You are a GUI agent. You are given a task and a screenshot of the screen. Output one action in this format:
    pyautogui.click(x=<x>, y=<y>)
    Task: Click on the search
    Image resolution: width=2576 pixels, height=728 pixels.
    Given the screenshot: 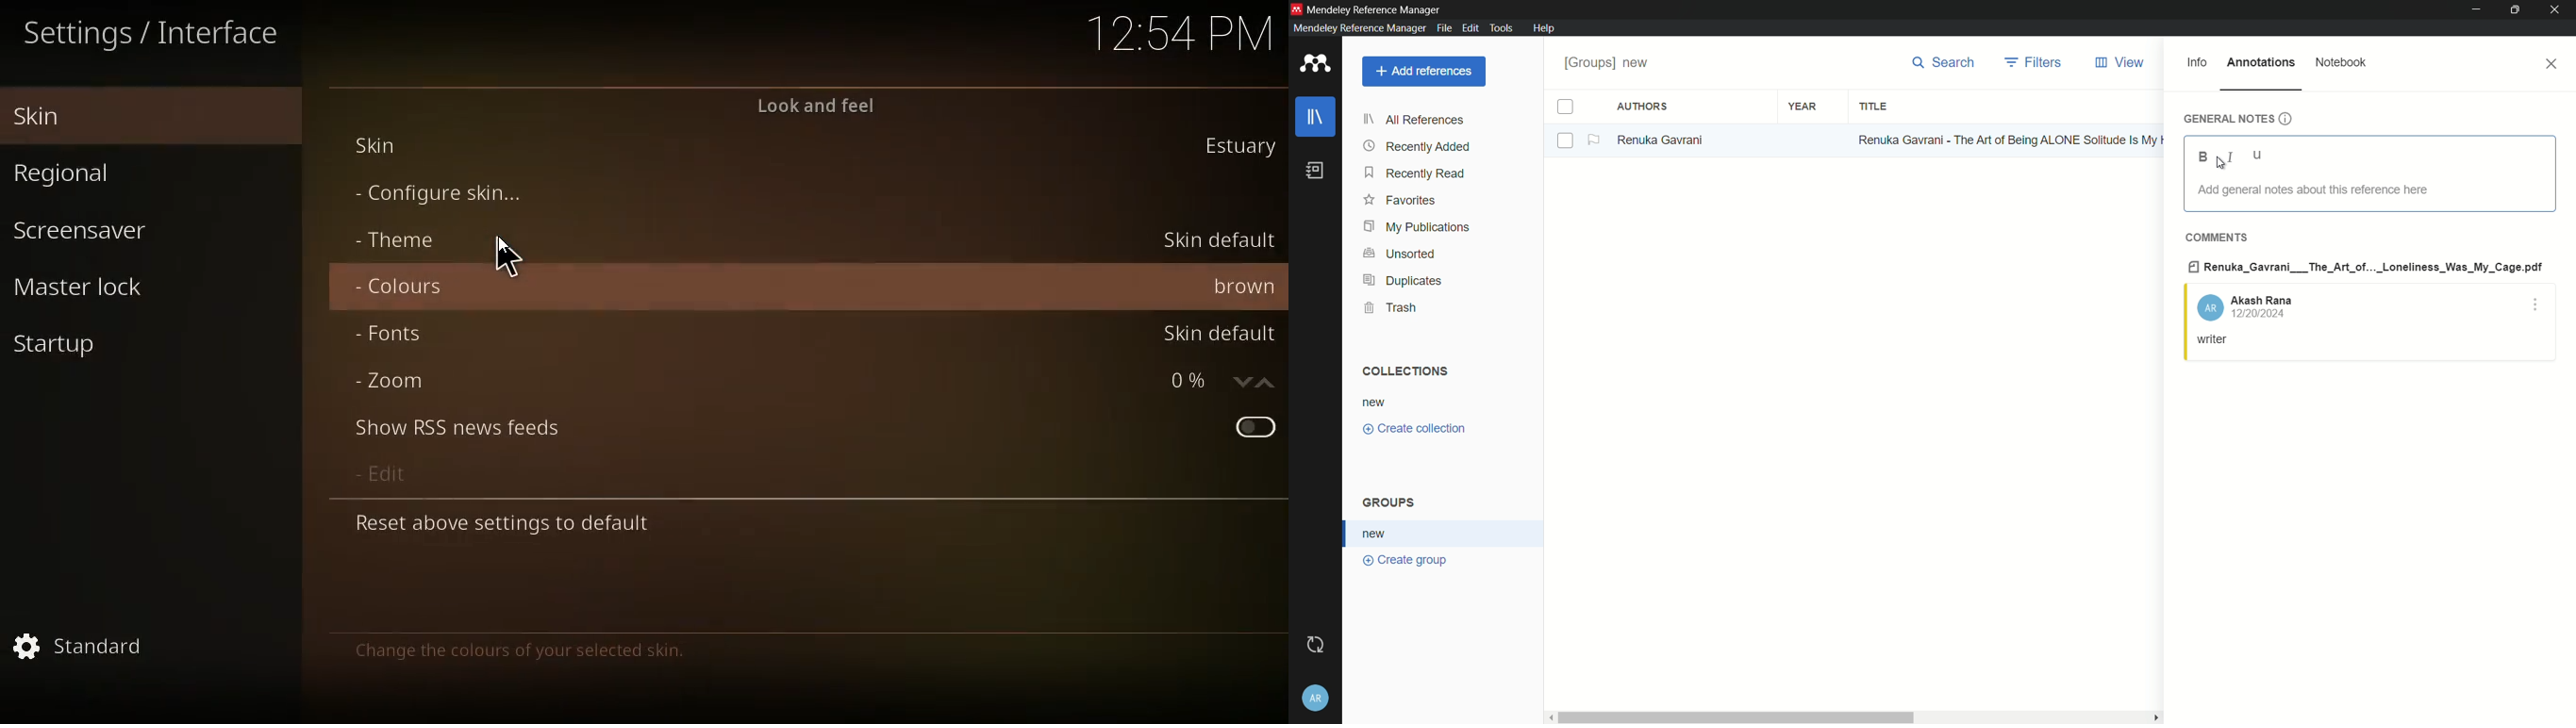 What is the action you would take?
    pyautogui.click(x=1943, y=62)
    